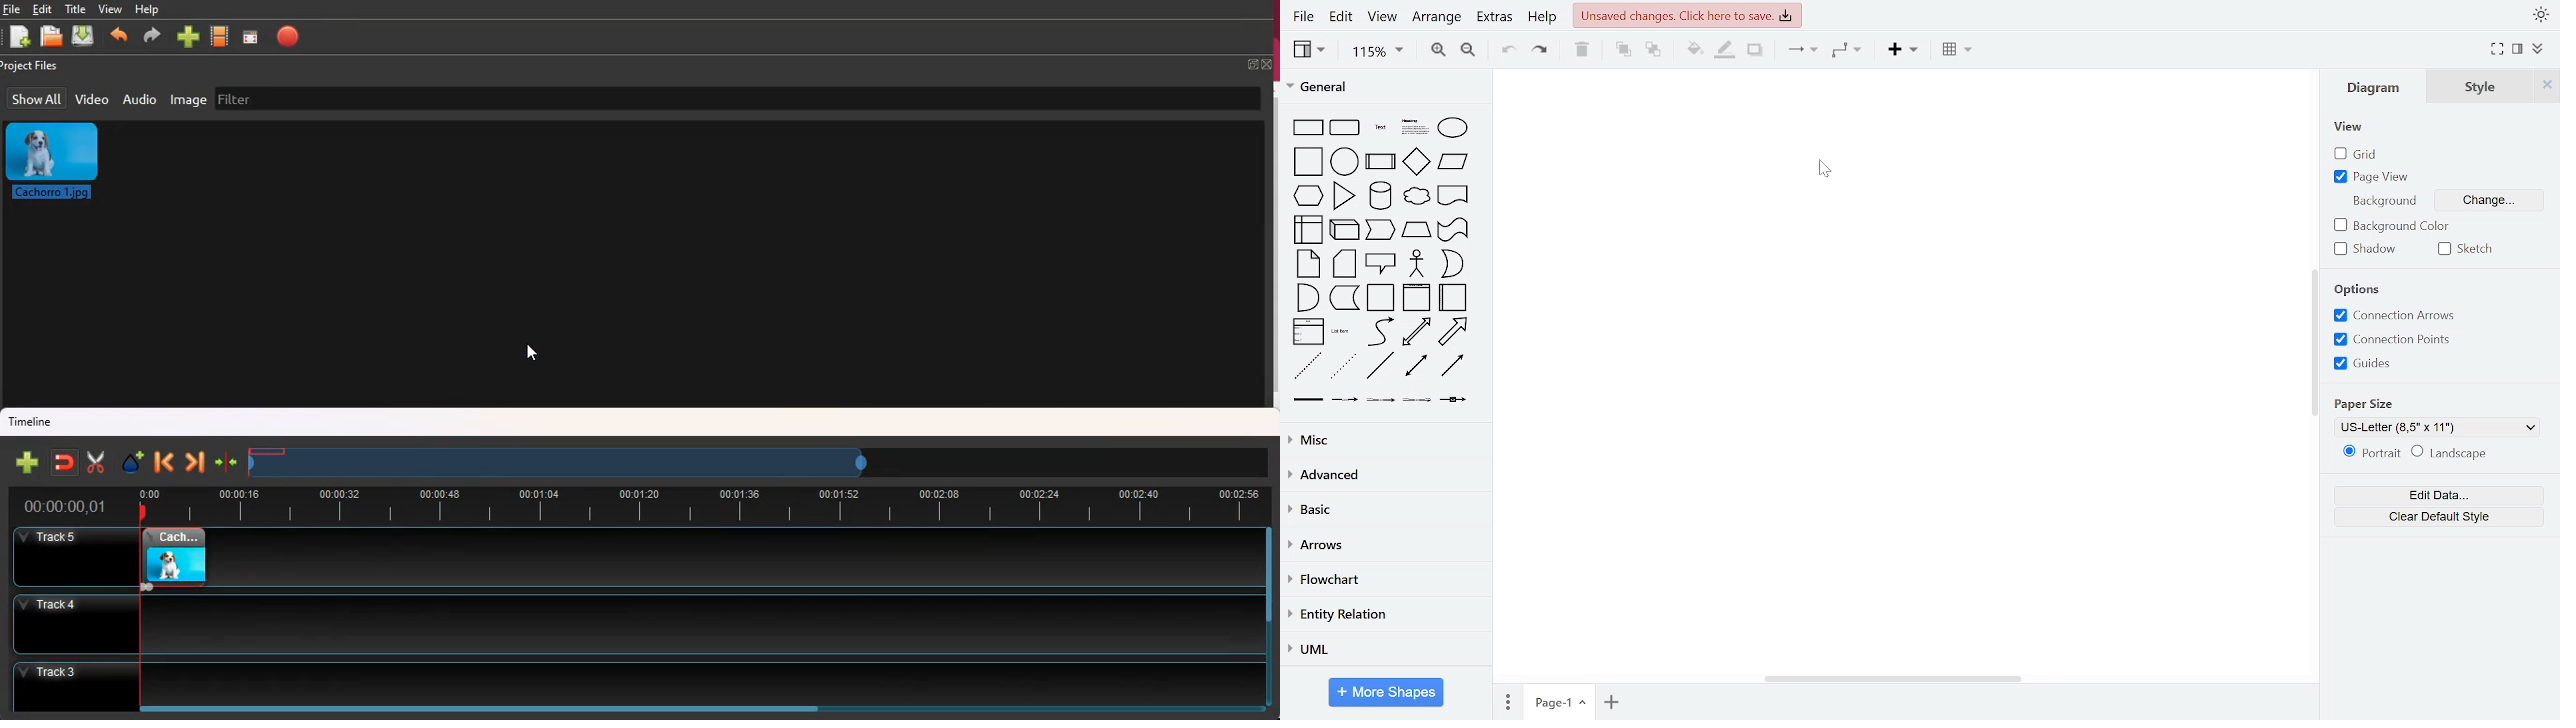 This screenshot has height=728, width=2576. I want to click on zoom, so click(1377, 52).